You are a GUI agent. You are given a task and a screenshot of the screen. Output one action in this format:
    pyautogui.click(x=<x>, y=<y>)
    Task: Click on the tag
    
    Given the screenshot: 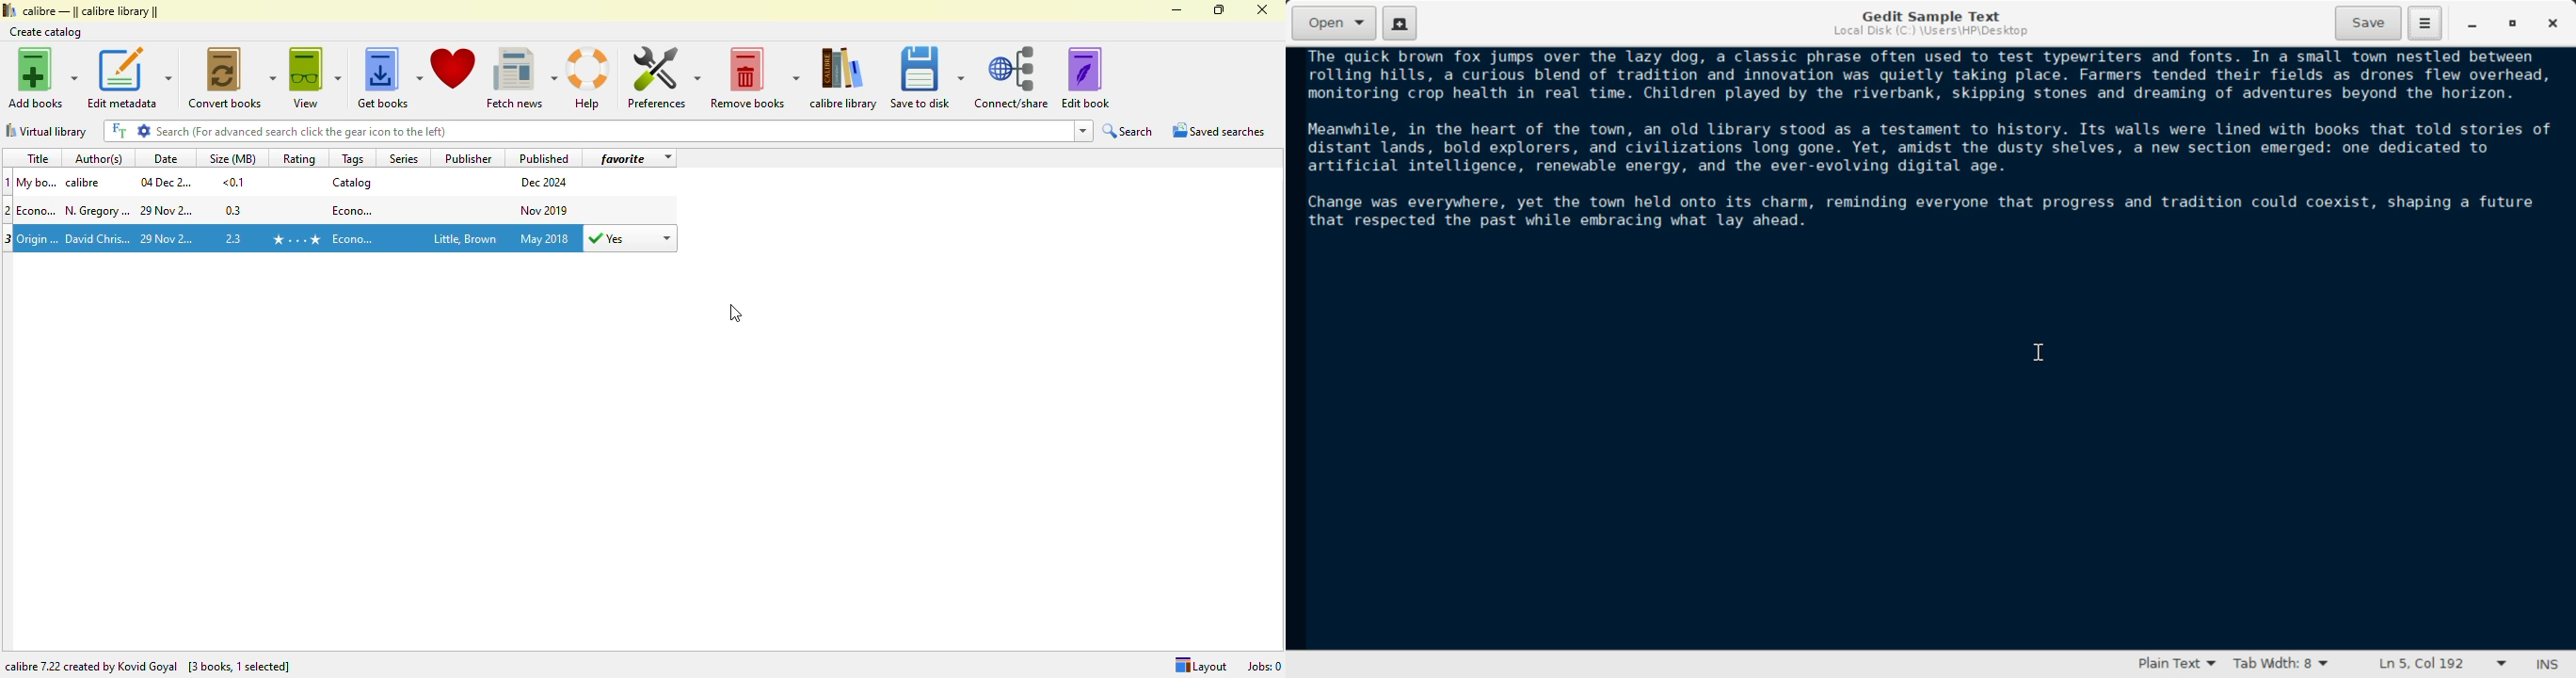 What is the action you would take?
    pyautogui.click(x=355, y=239)
    